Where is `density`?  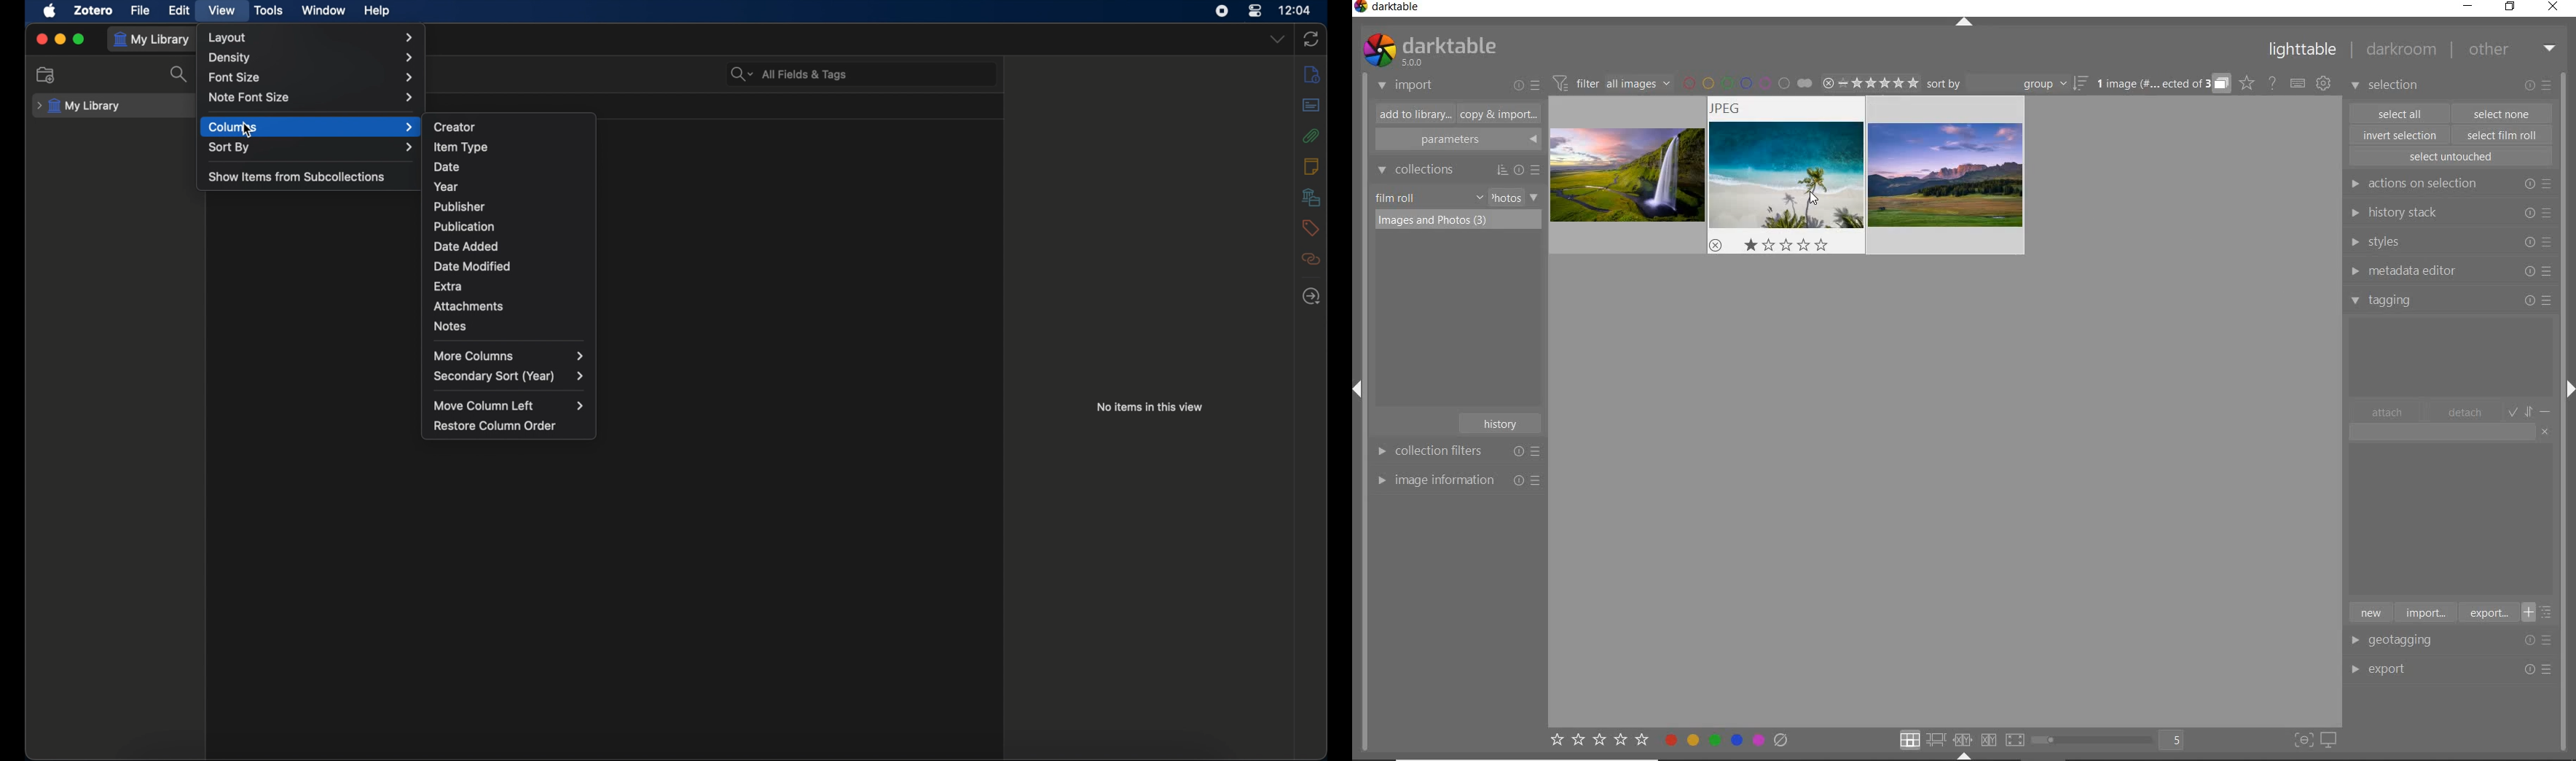 density is located at coordinates (312, 58).